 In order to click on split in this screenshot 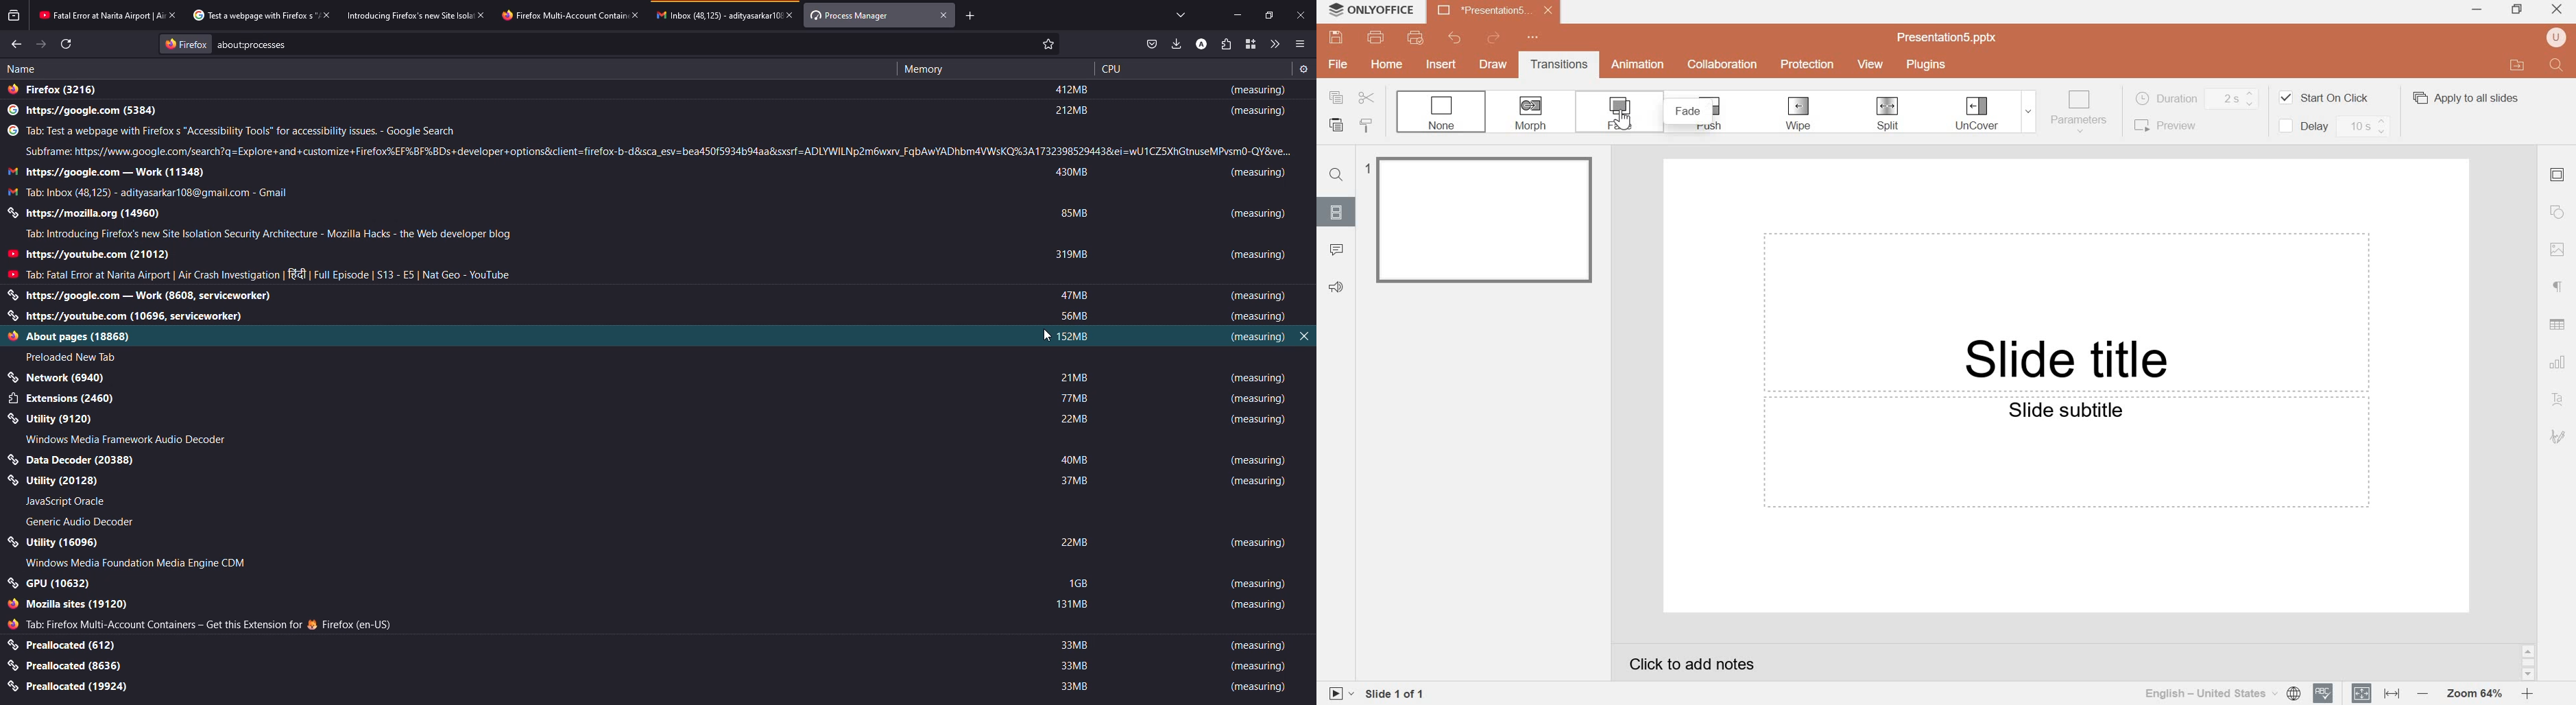, I will do `click(1887, 114)`.